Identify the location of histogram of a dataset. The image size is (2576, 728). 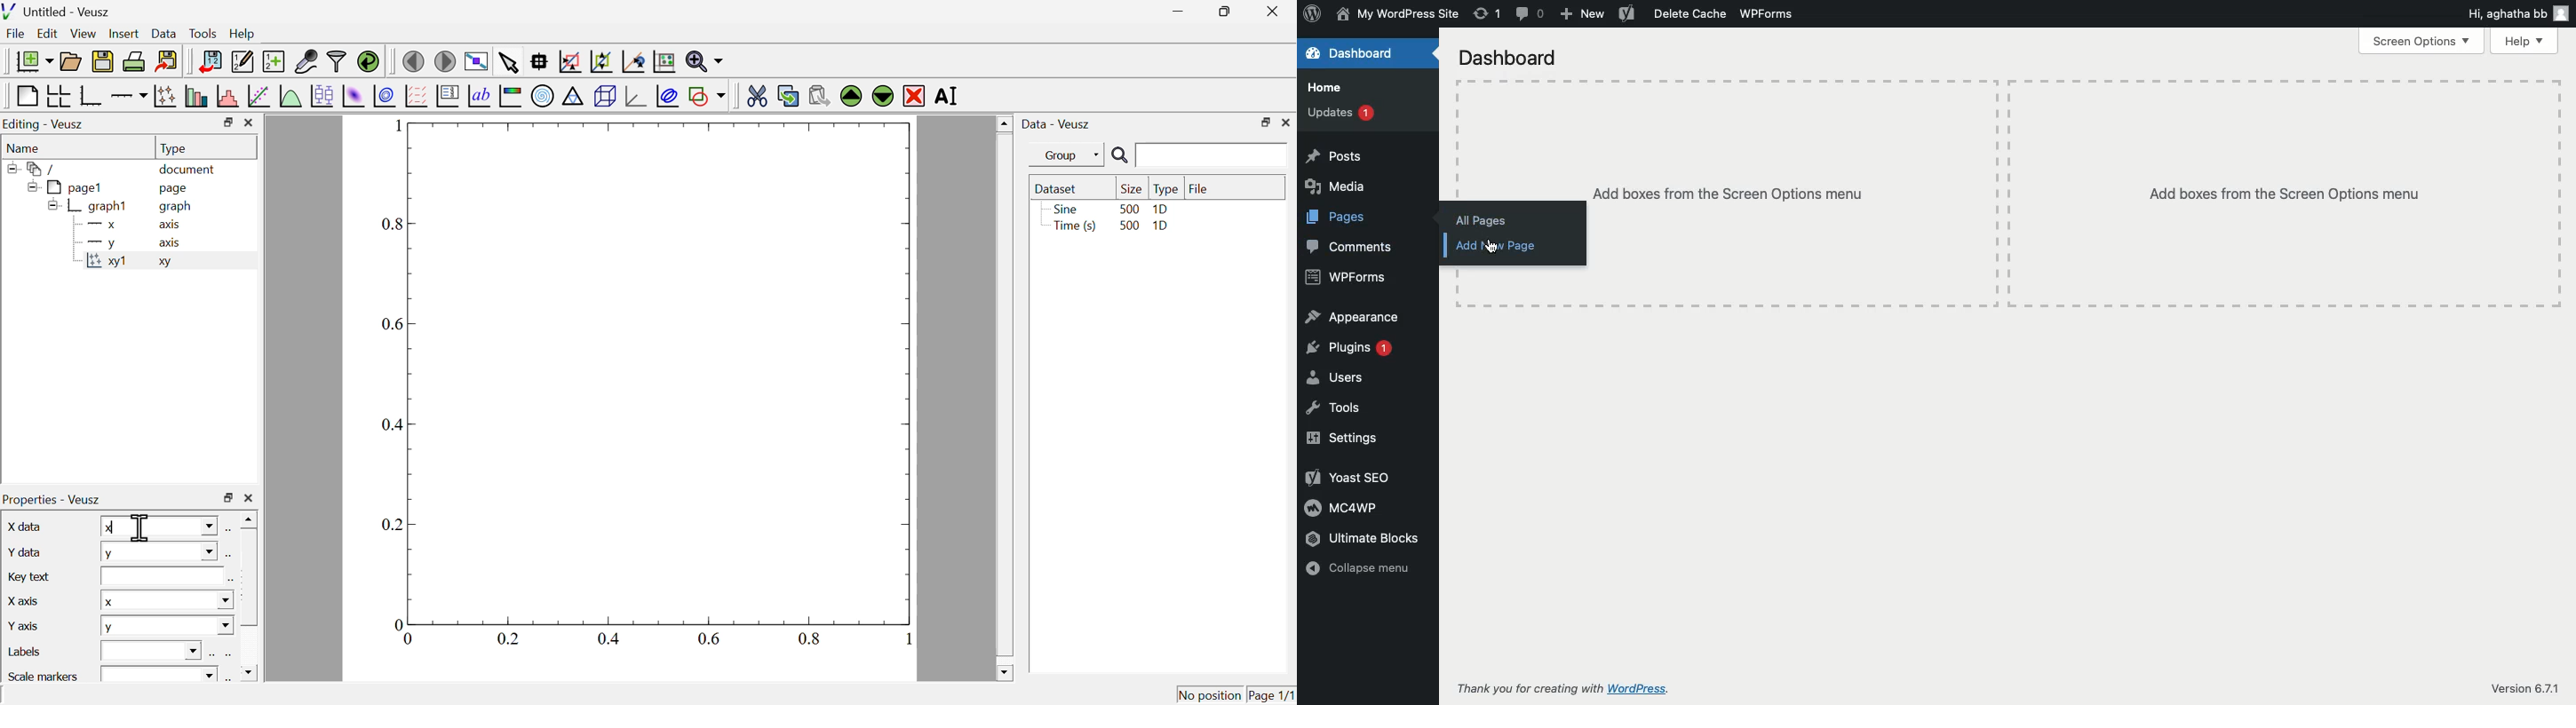
(226, 96).